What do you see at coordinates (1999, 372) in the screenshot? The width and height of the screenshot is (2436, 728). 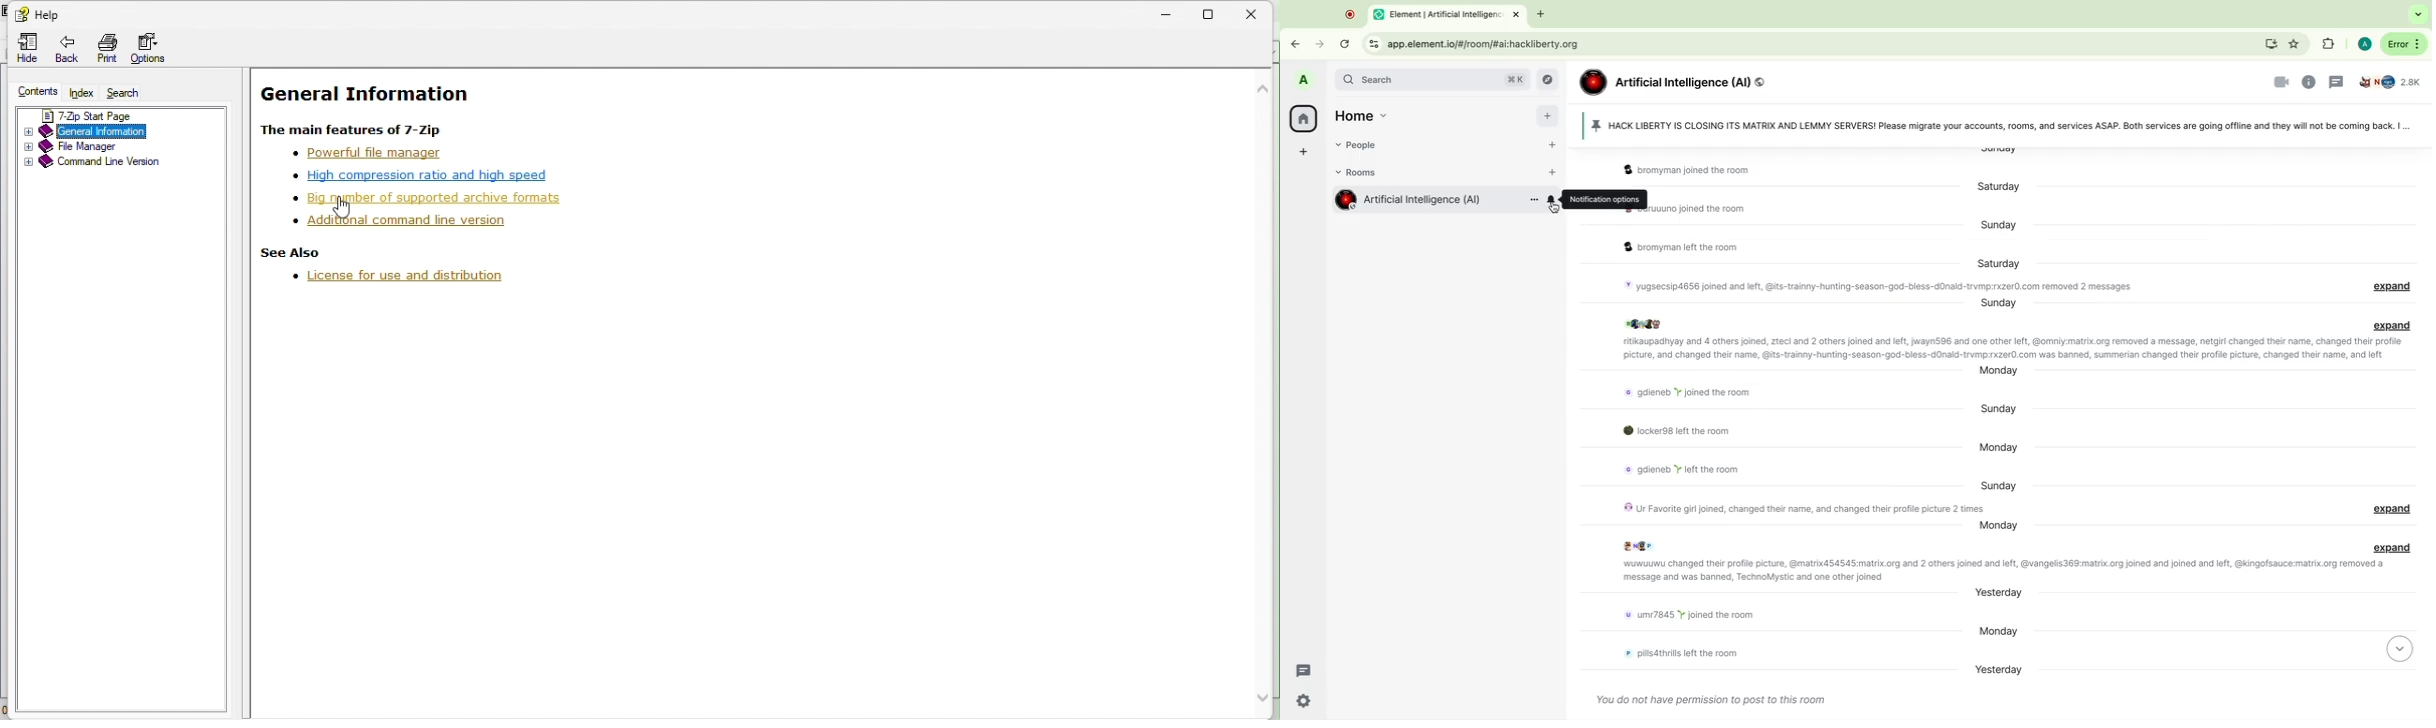 I see `Day` at bounding box center [1999, 372].